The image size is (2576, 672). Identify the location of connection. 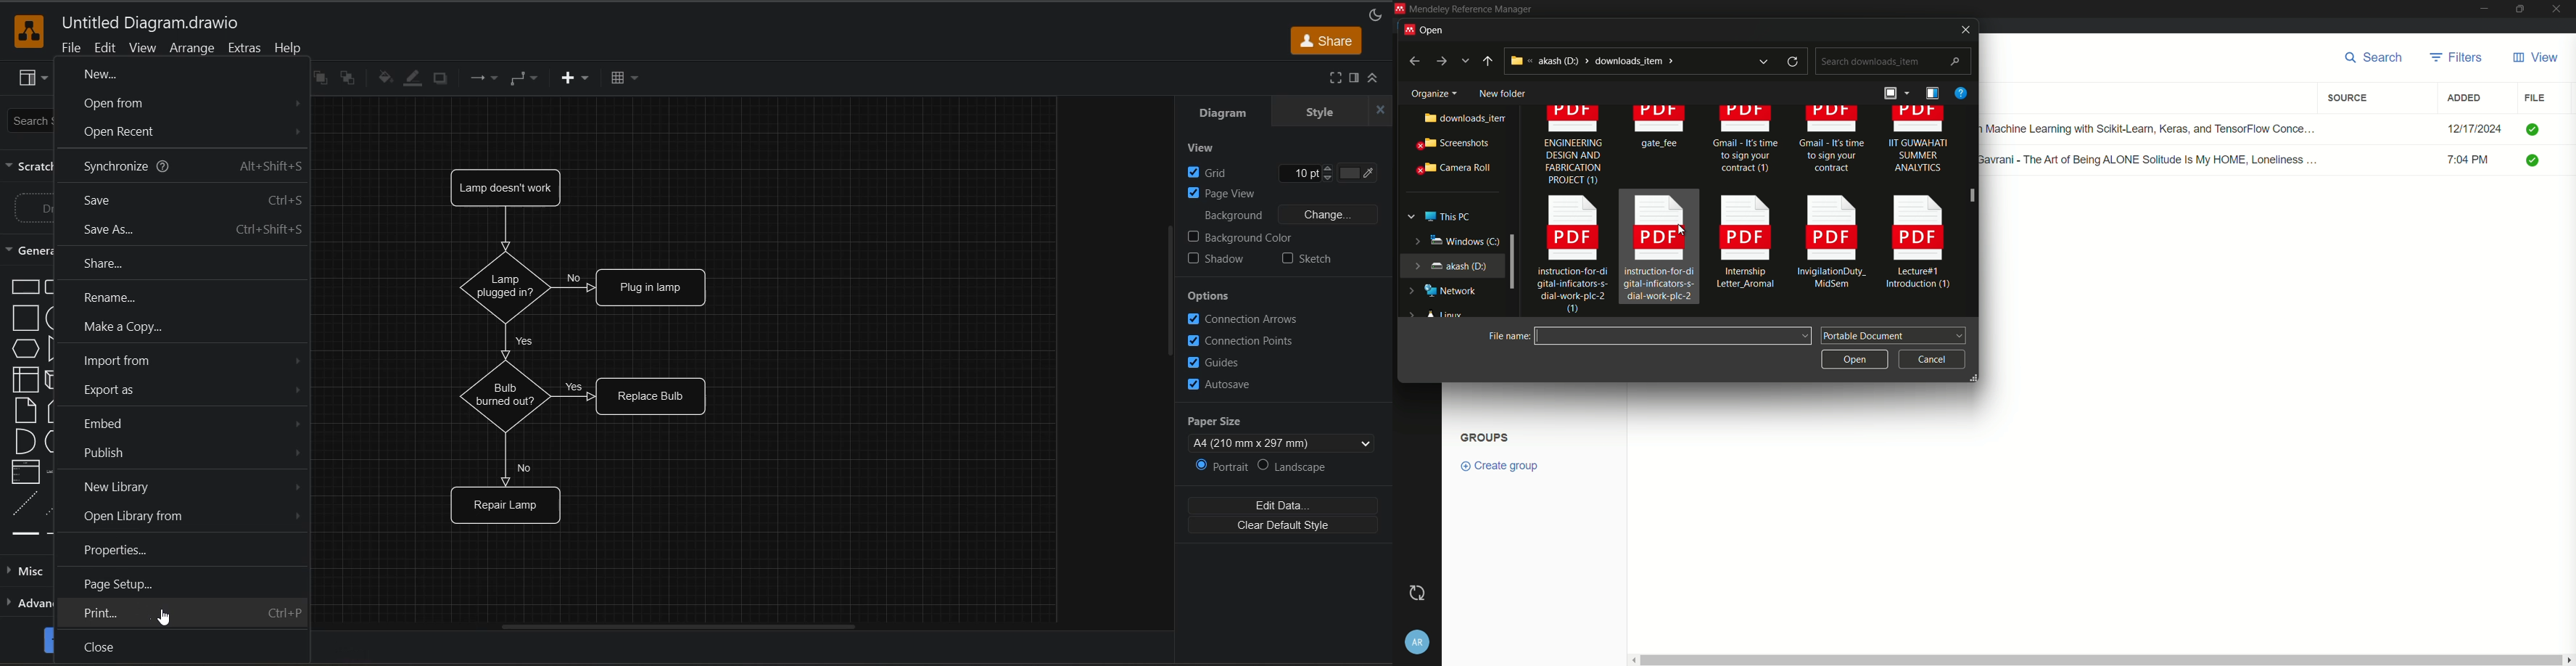
(486, 80).